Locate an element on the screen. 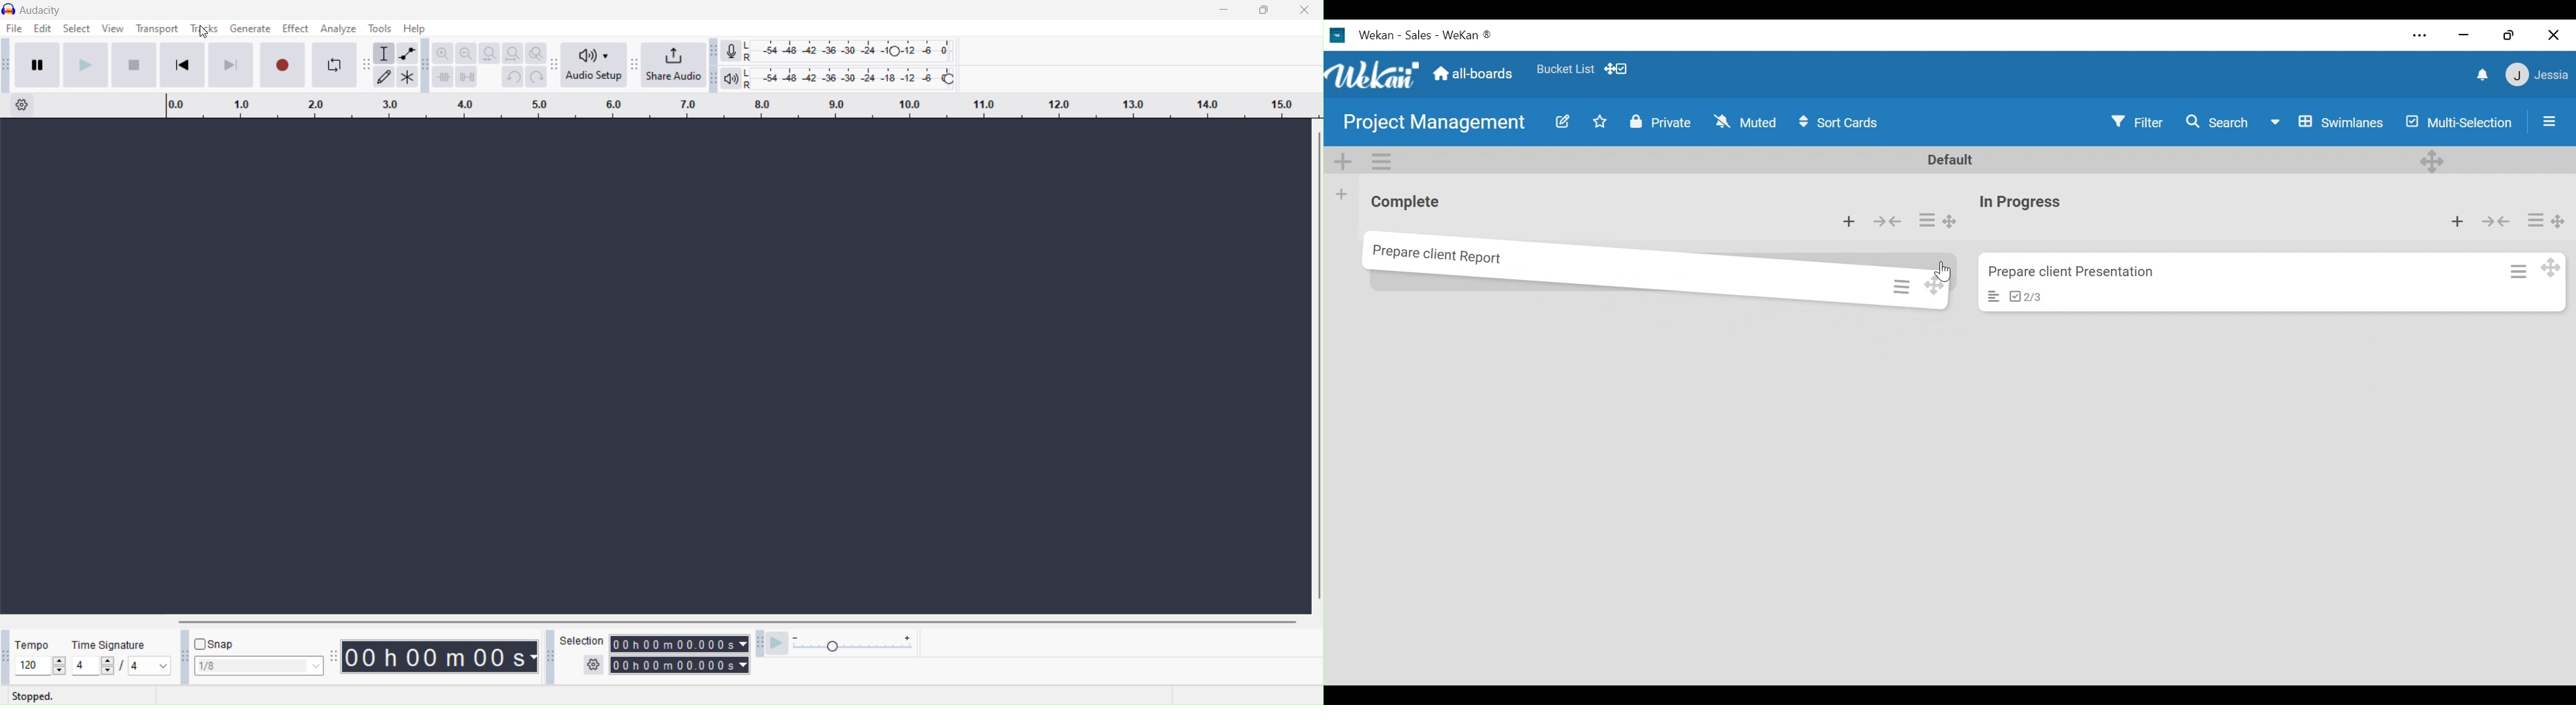 This screenshot has height=728, width=2576. Audacity snapping tool is located at coordinates (182, 657).